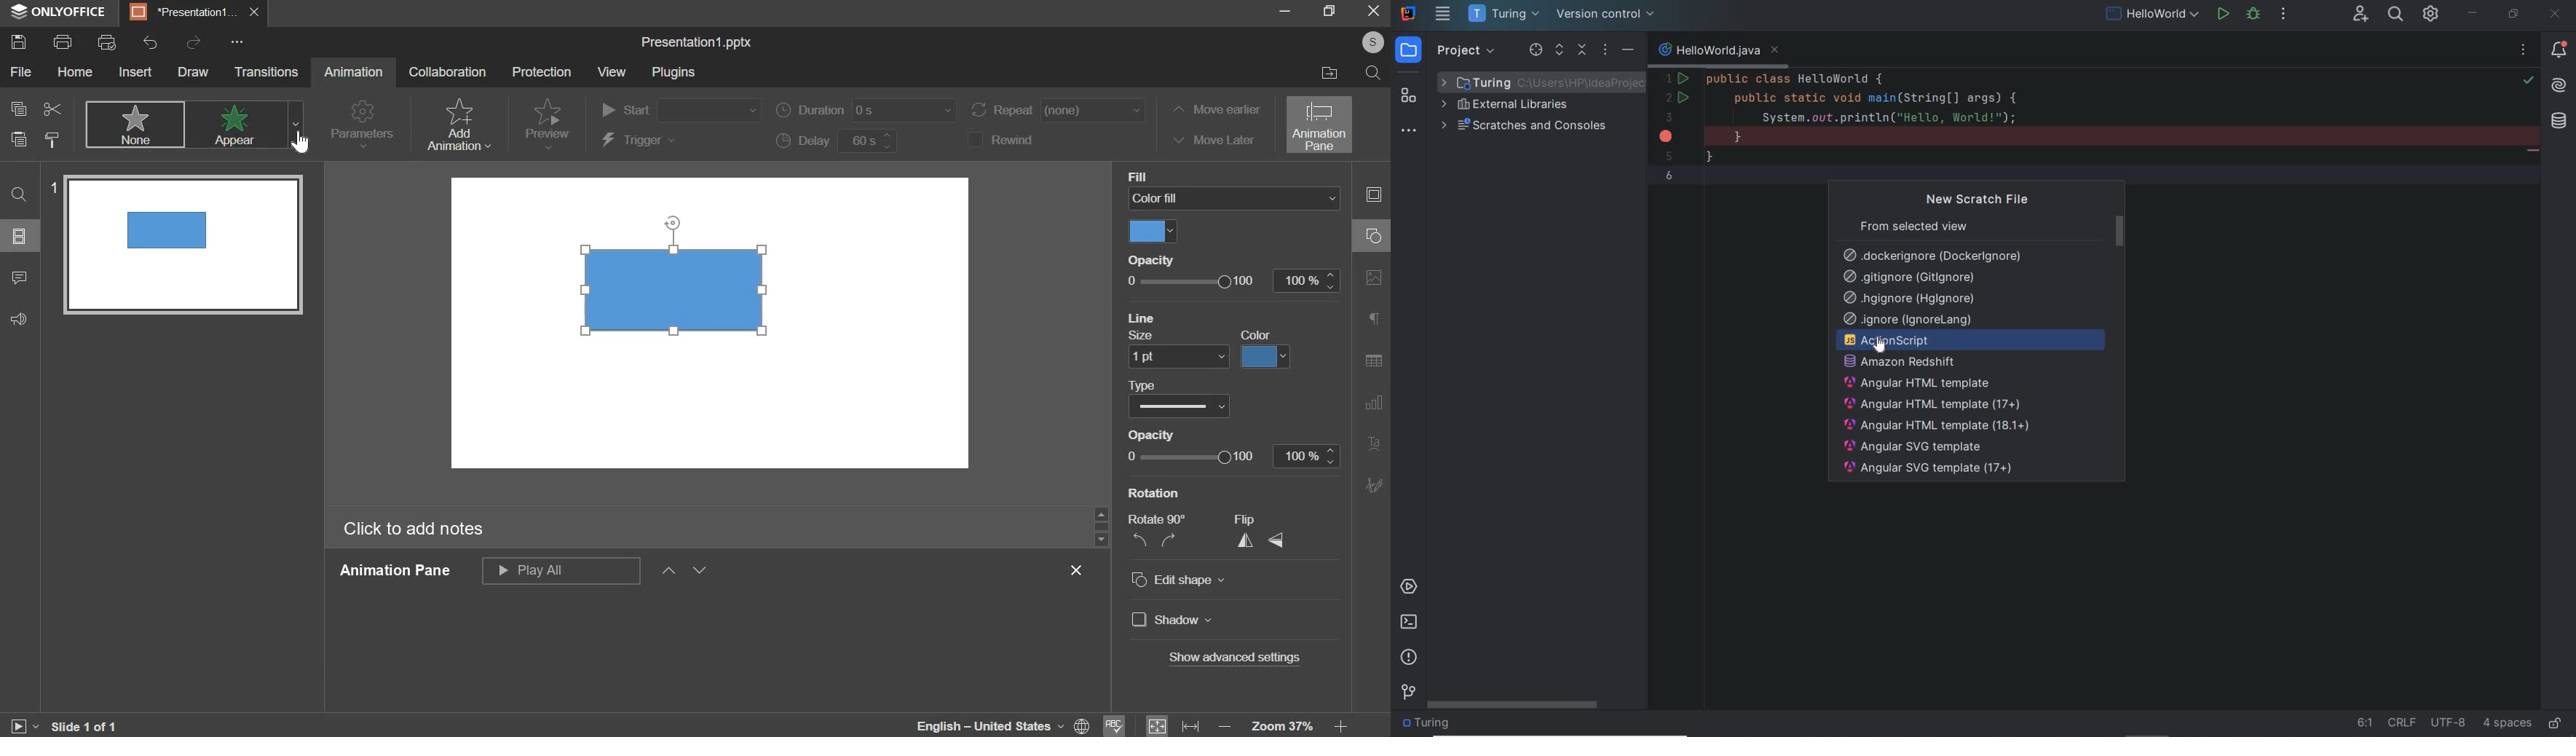 Image resolution: width=2576 pixels, height=756 pixels. Describe the element at coordinates (1376, 318) in the screenshot. I see `Slide Size` at that location.